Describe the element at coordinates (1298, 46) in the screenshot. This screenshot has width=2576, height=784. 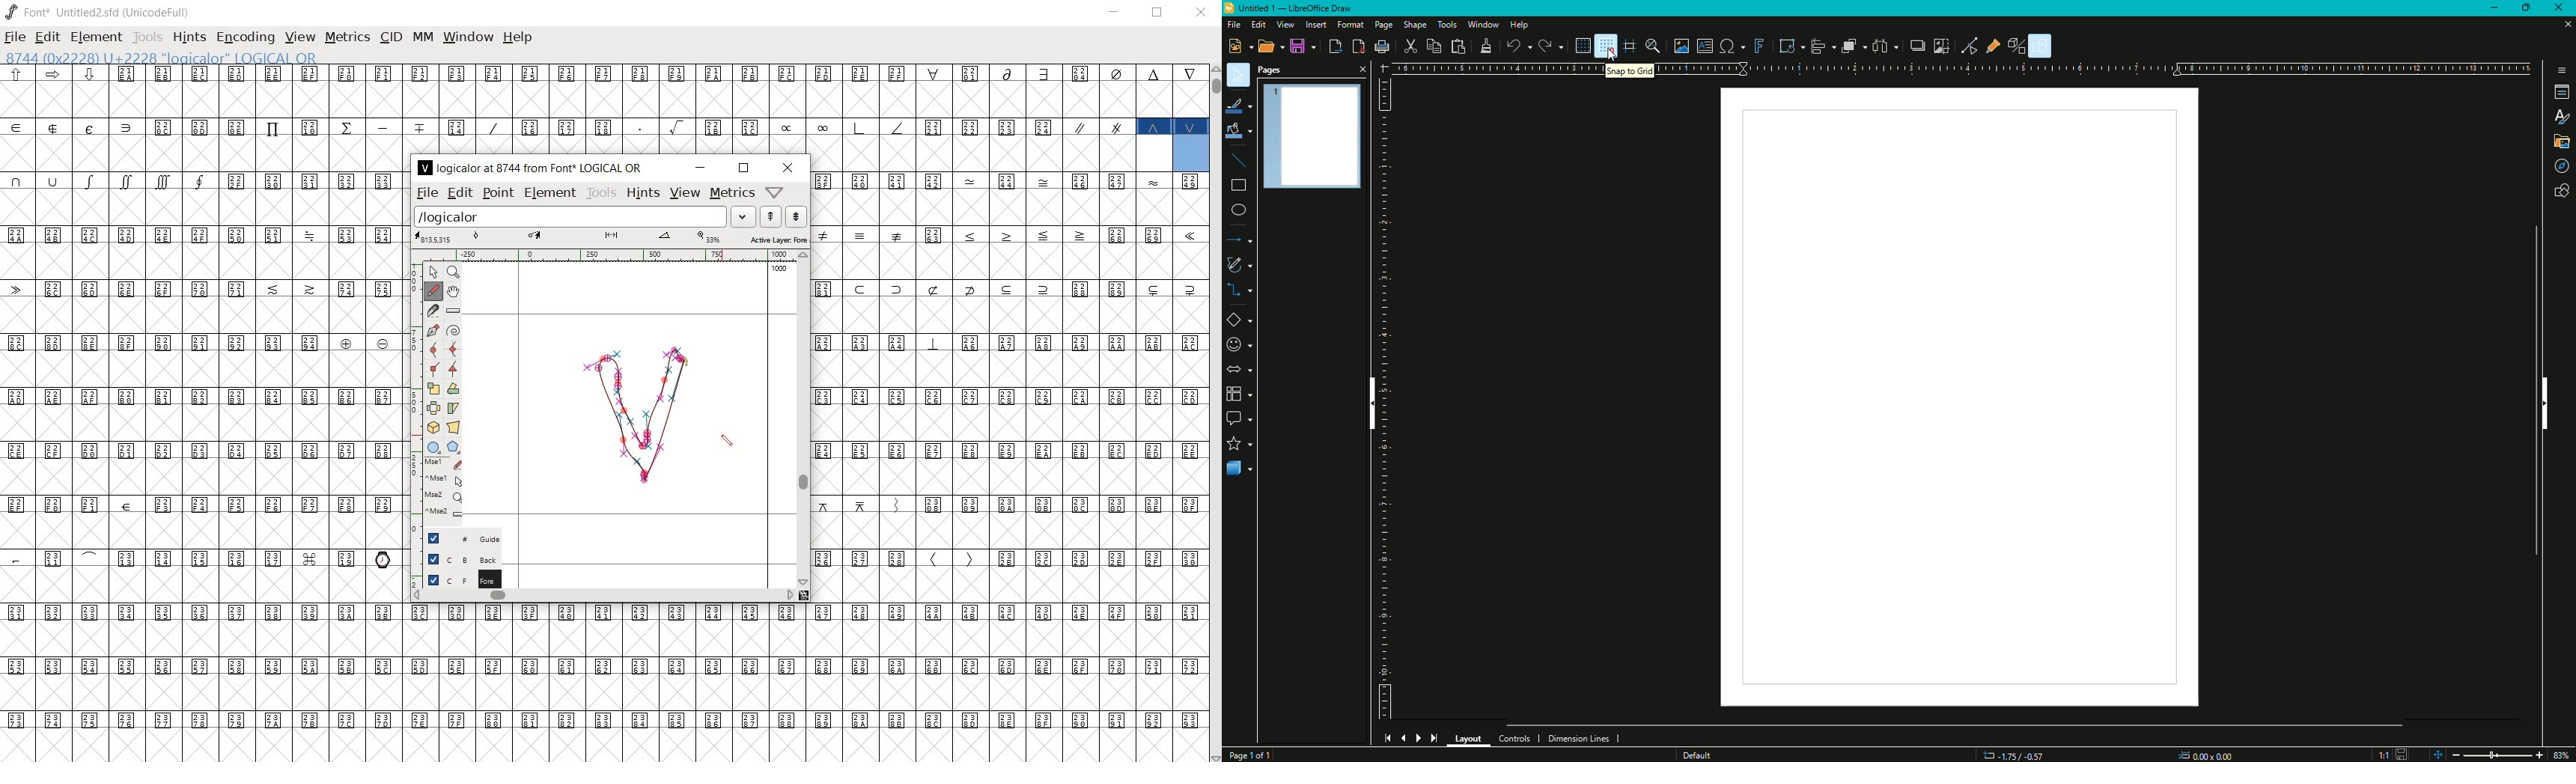
I see `Save` at that location.